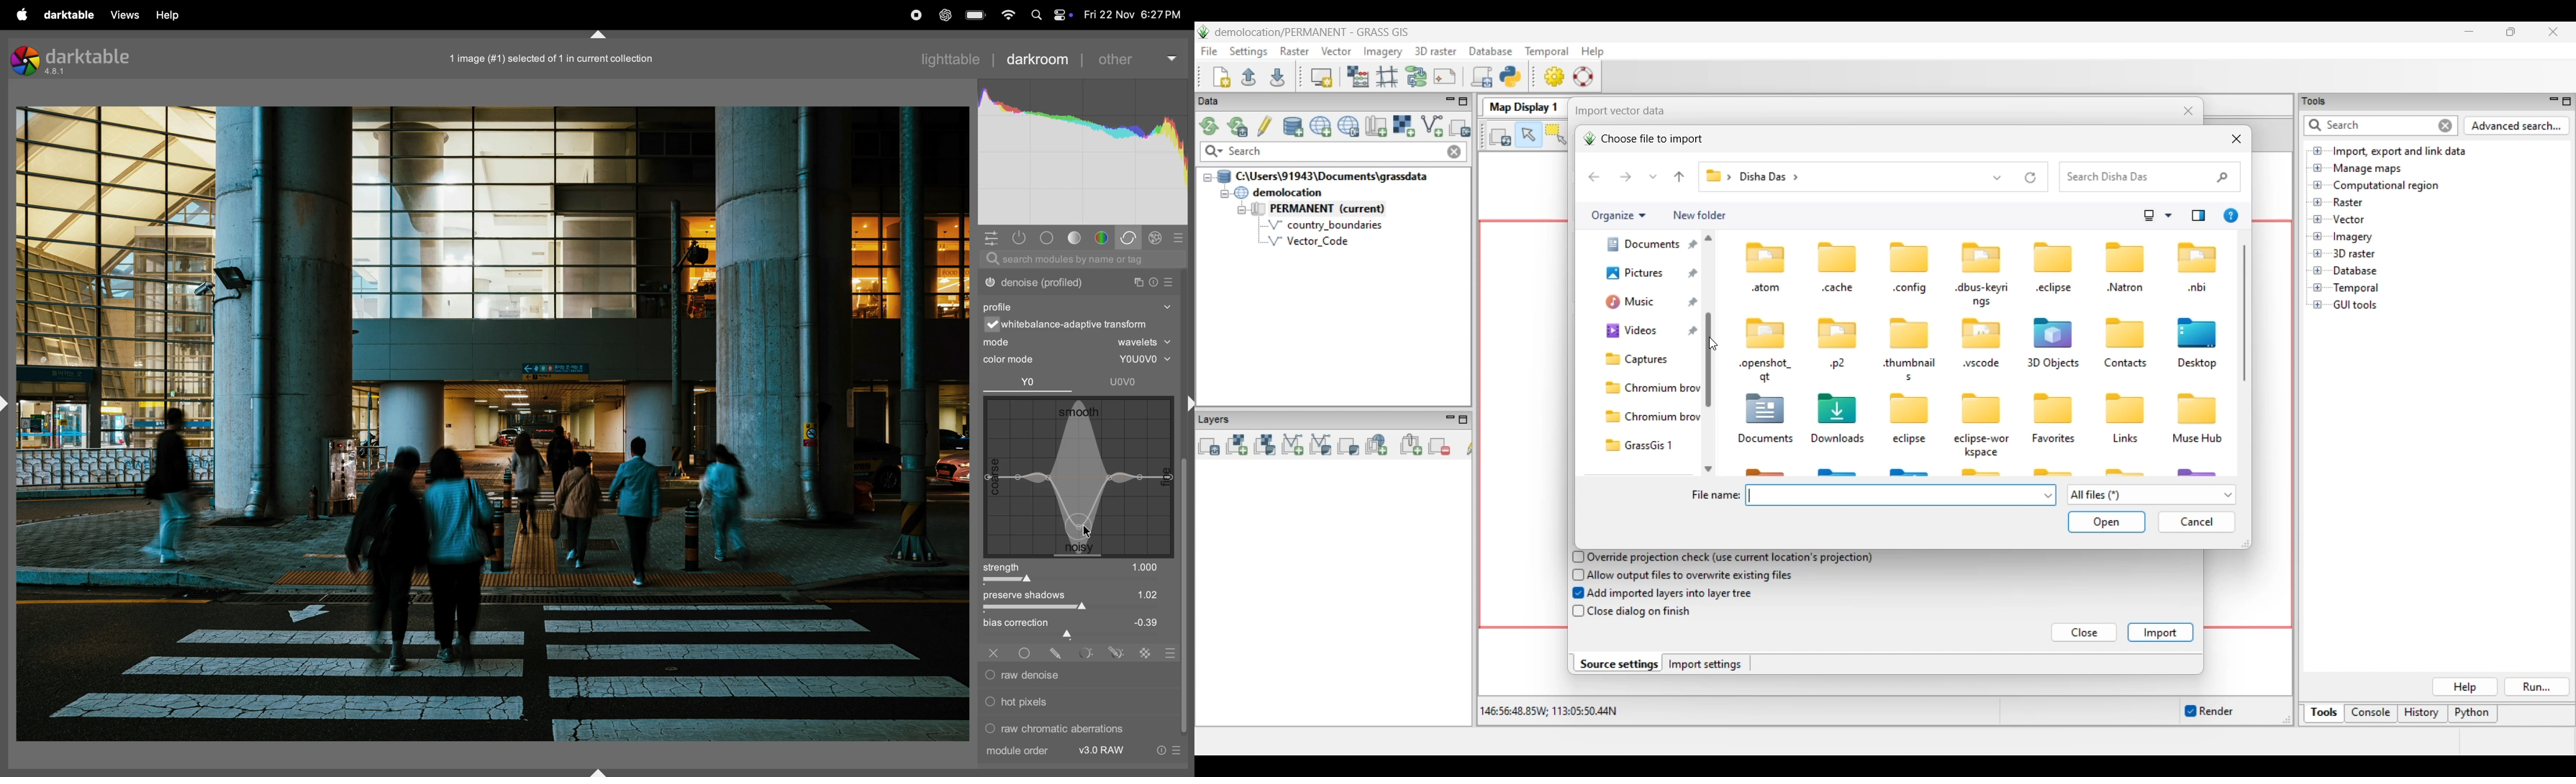 The height and width of the screenshot is (784, 2576). What do you see at coordinates (992, 239) in the screenshot?
I see `quick acess panel` at bounding box center [992, 239].